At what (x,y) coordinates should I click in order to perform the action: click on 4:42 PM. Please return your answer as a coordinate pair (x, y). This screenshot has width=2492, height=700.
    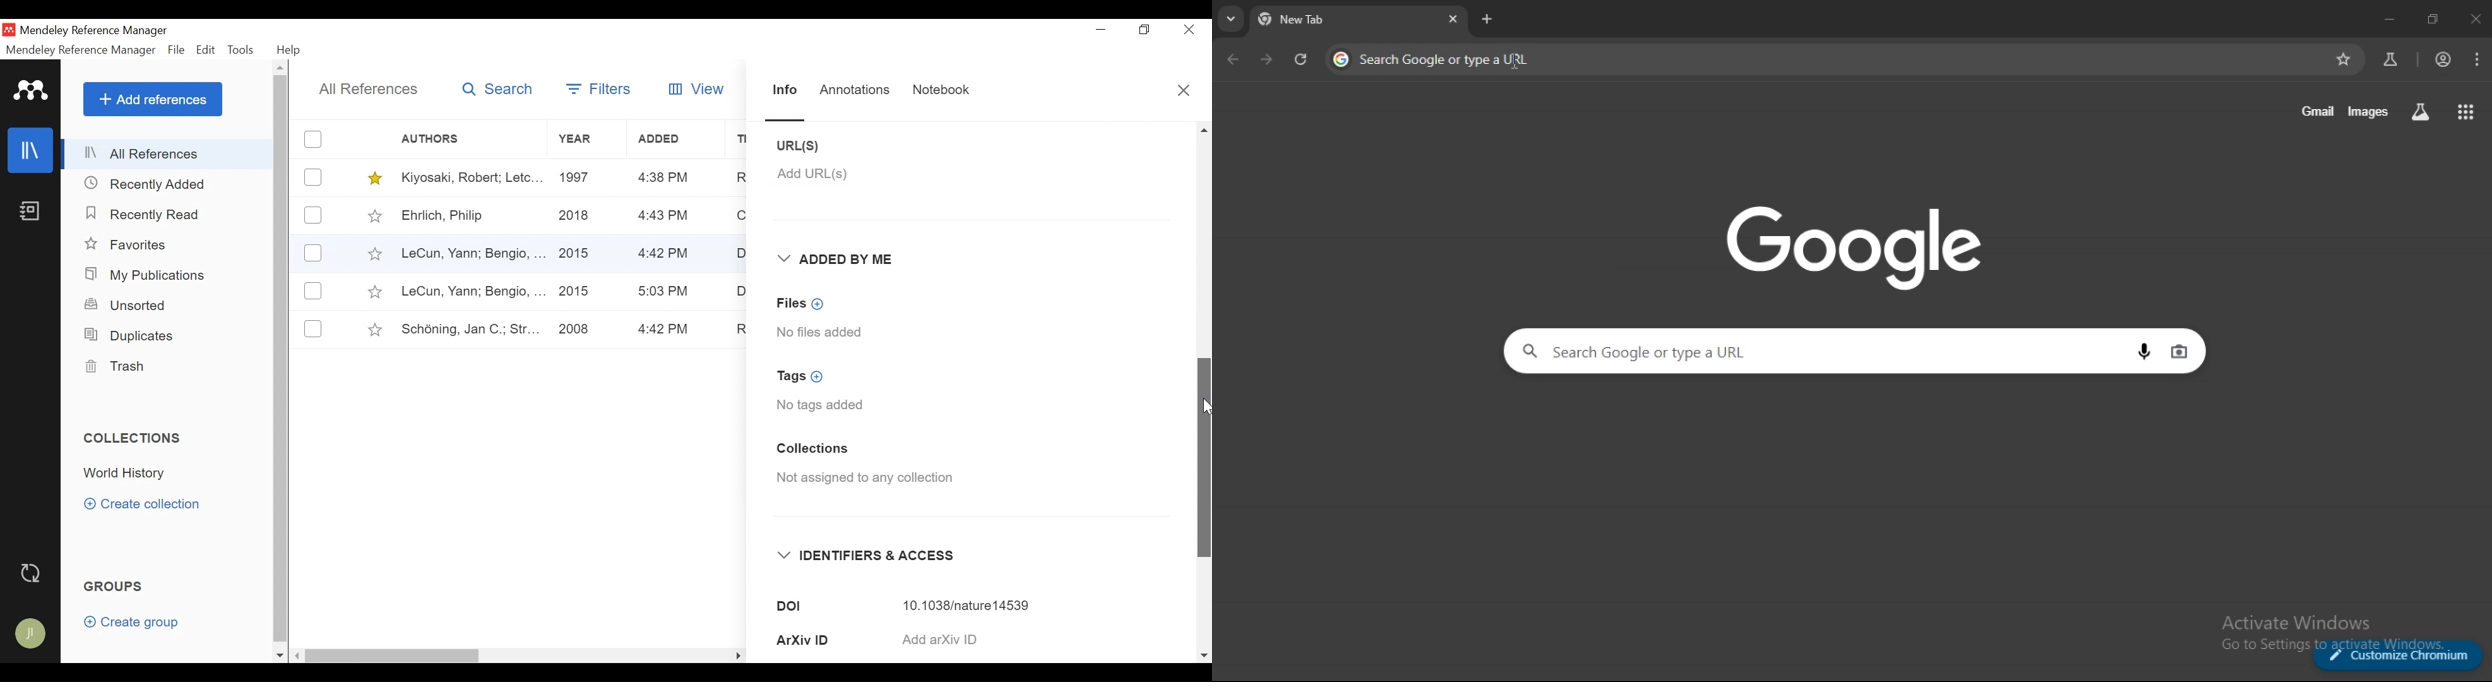
    Looking at the image, I should click on (665, 254).